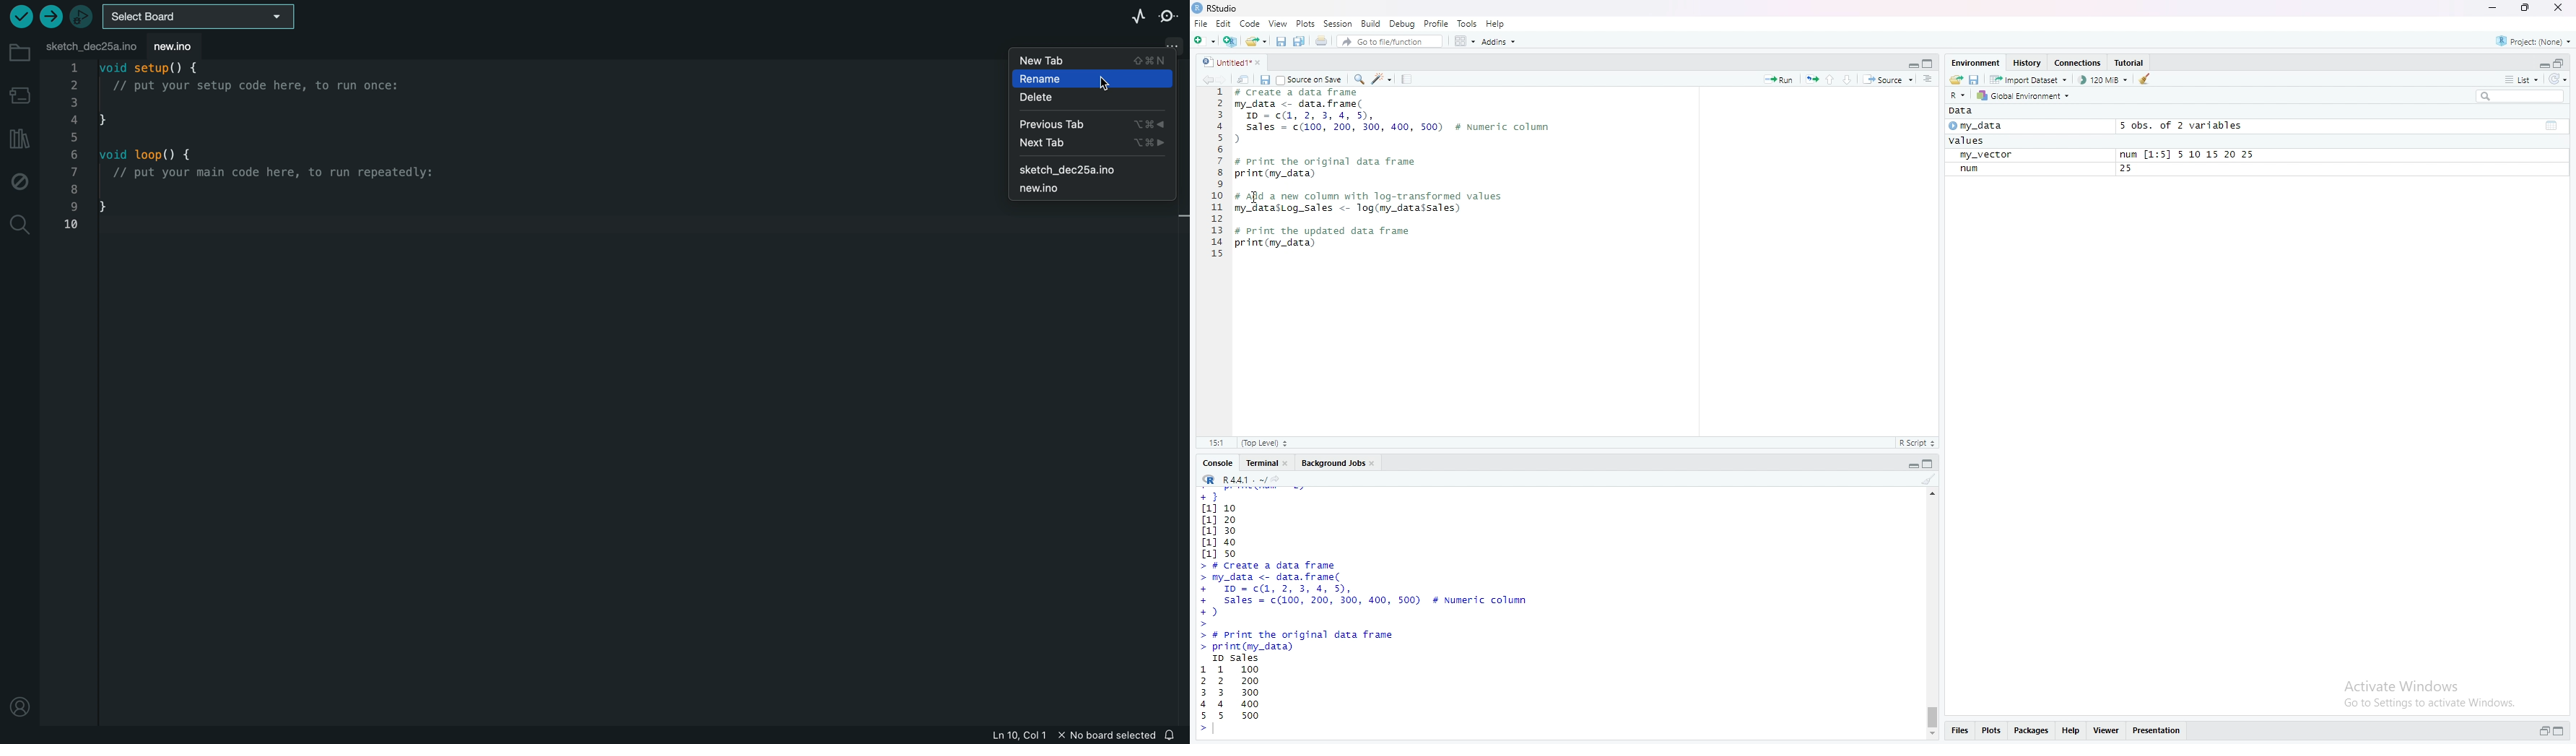  What do you see at coordinates (1224, 81) in the screenshot?
I see `Go forward to the next location` at bounding box center [1224, 81].